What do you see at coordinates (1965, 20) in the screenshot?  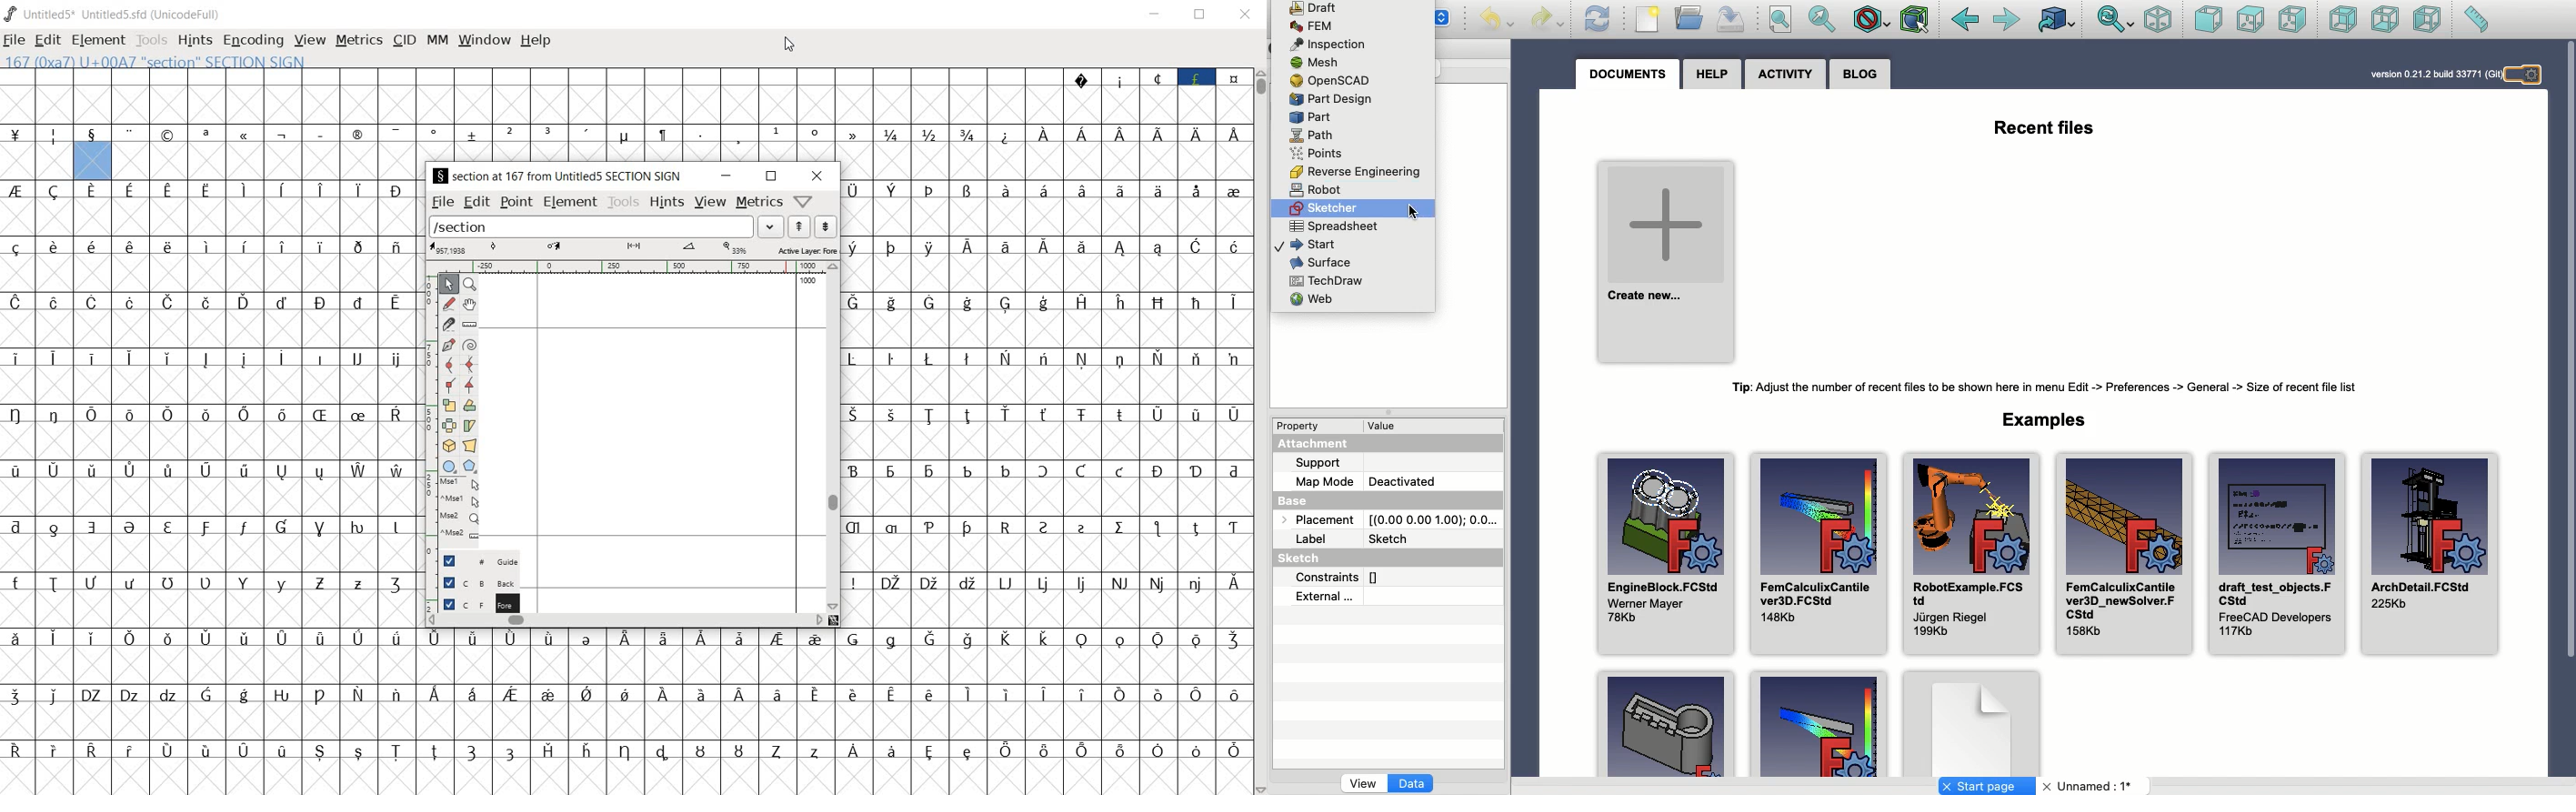 I see `Back` at bounding box center [1965, 20].